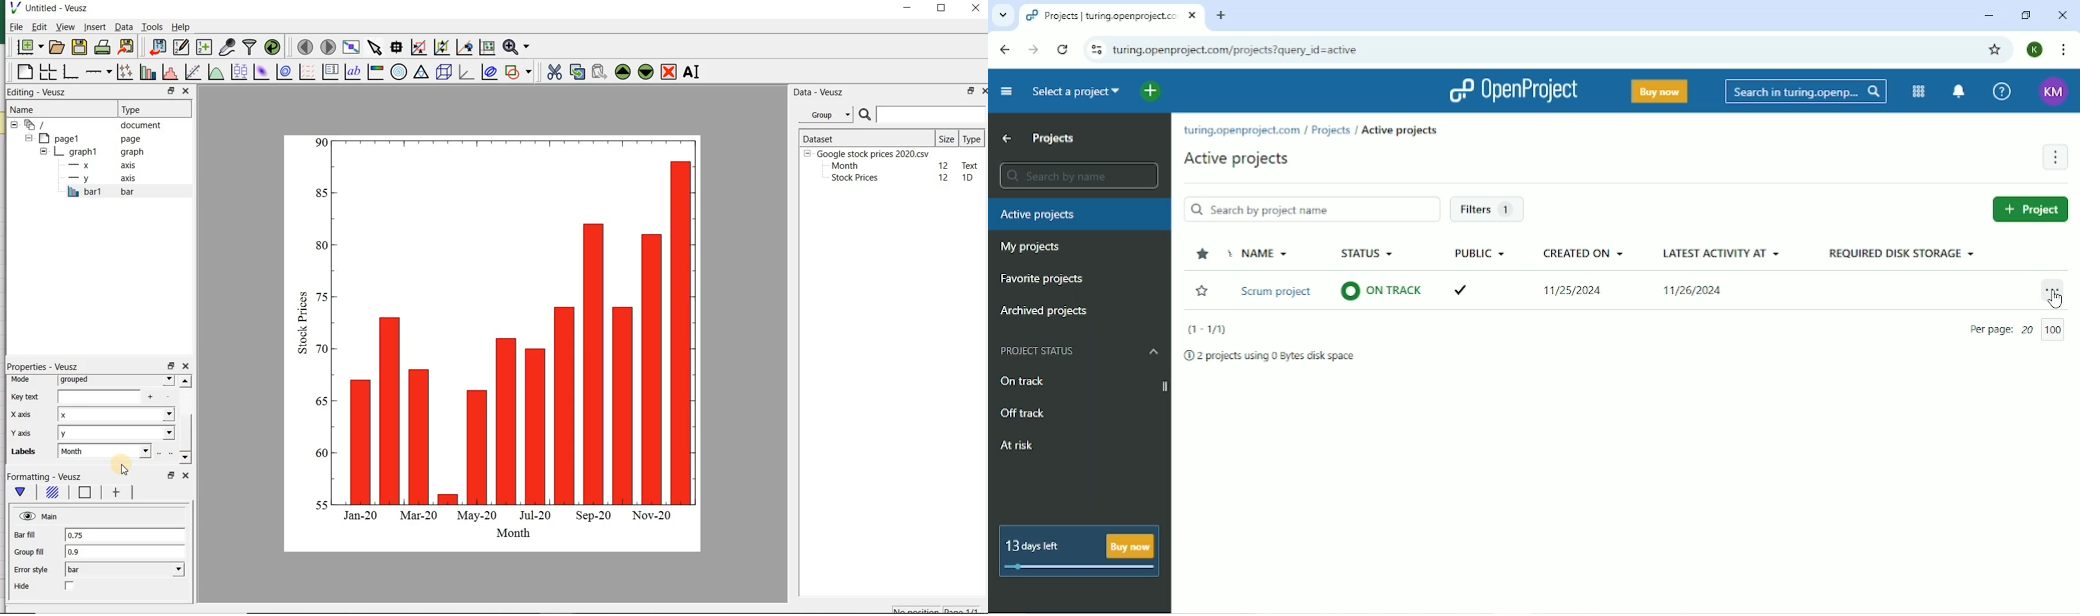 The width and height of the screenshot is (2100, 616). What do you see at coordinates (576, 72) in the screenshot?
I see `copy the selected widget` at bounding box center [576, 72].